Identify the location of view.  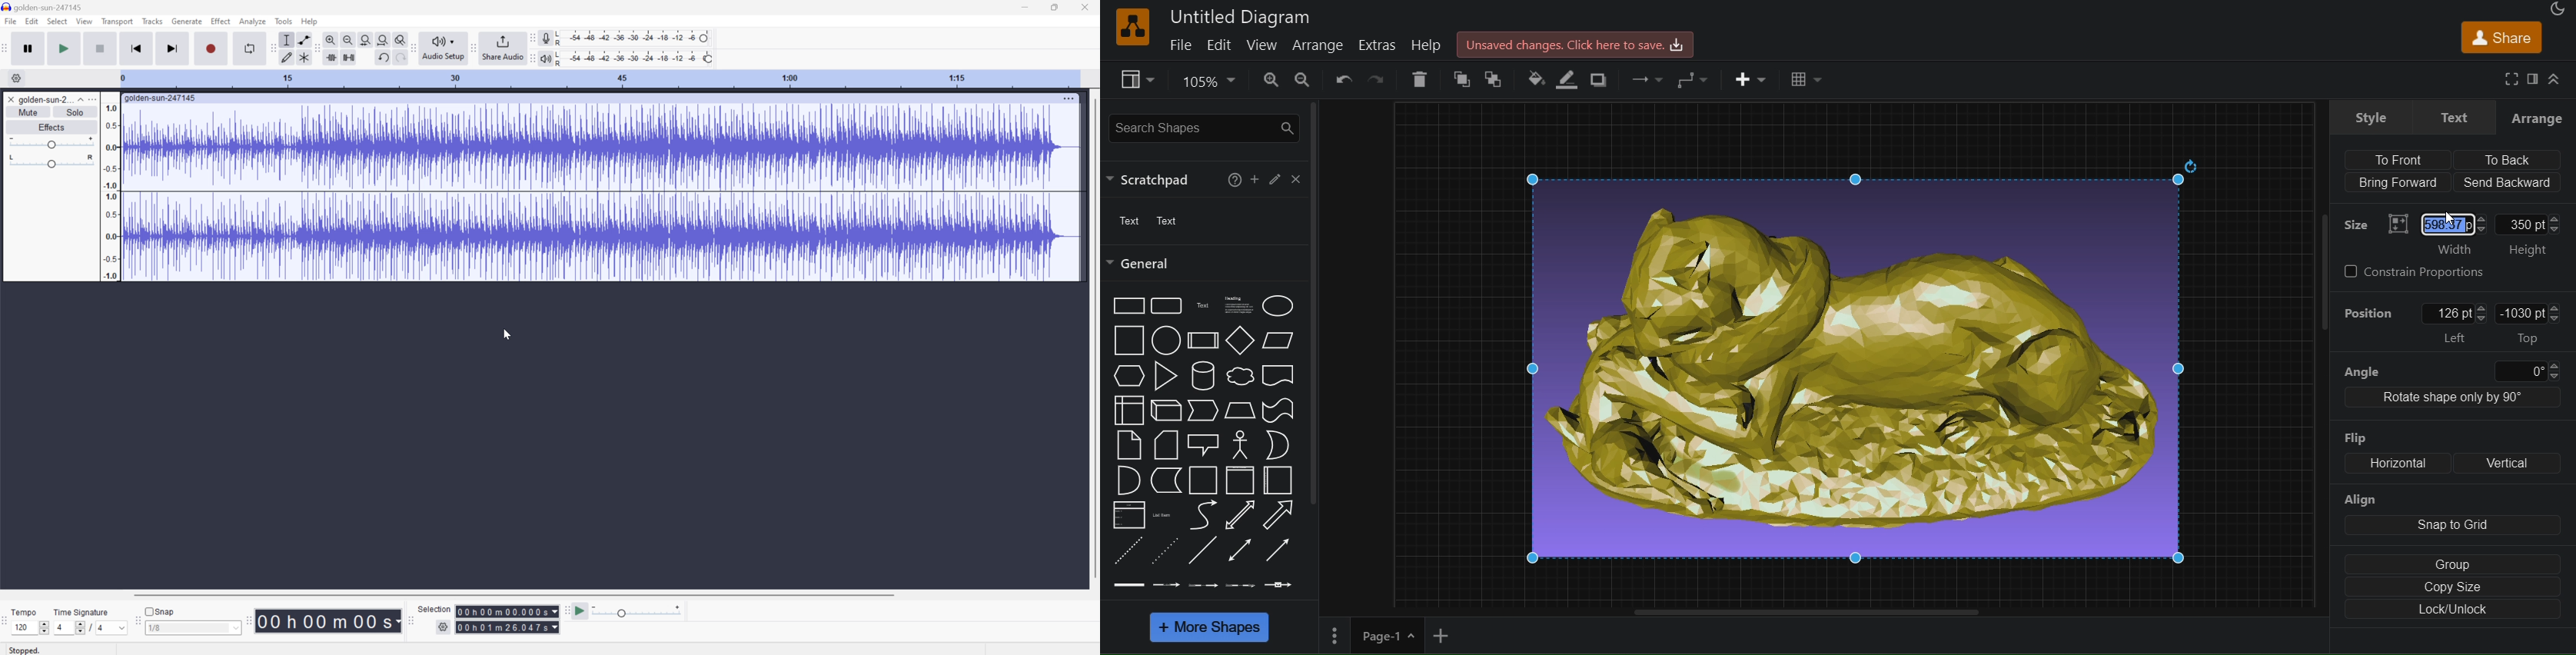
(1259, 46).